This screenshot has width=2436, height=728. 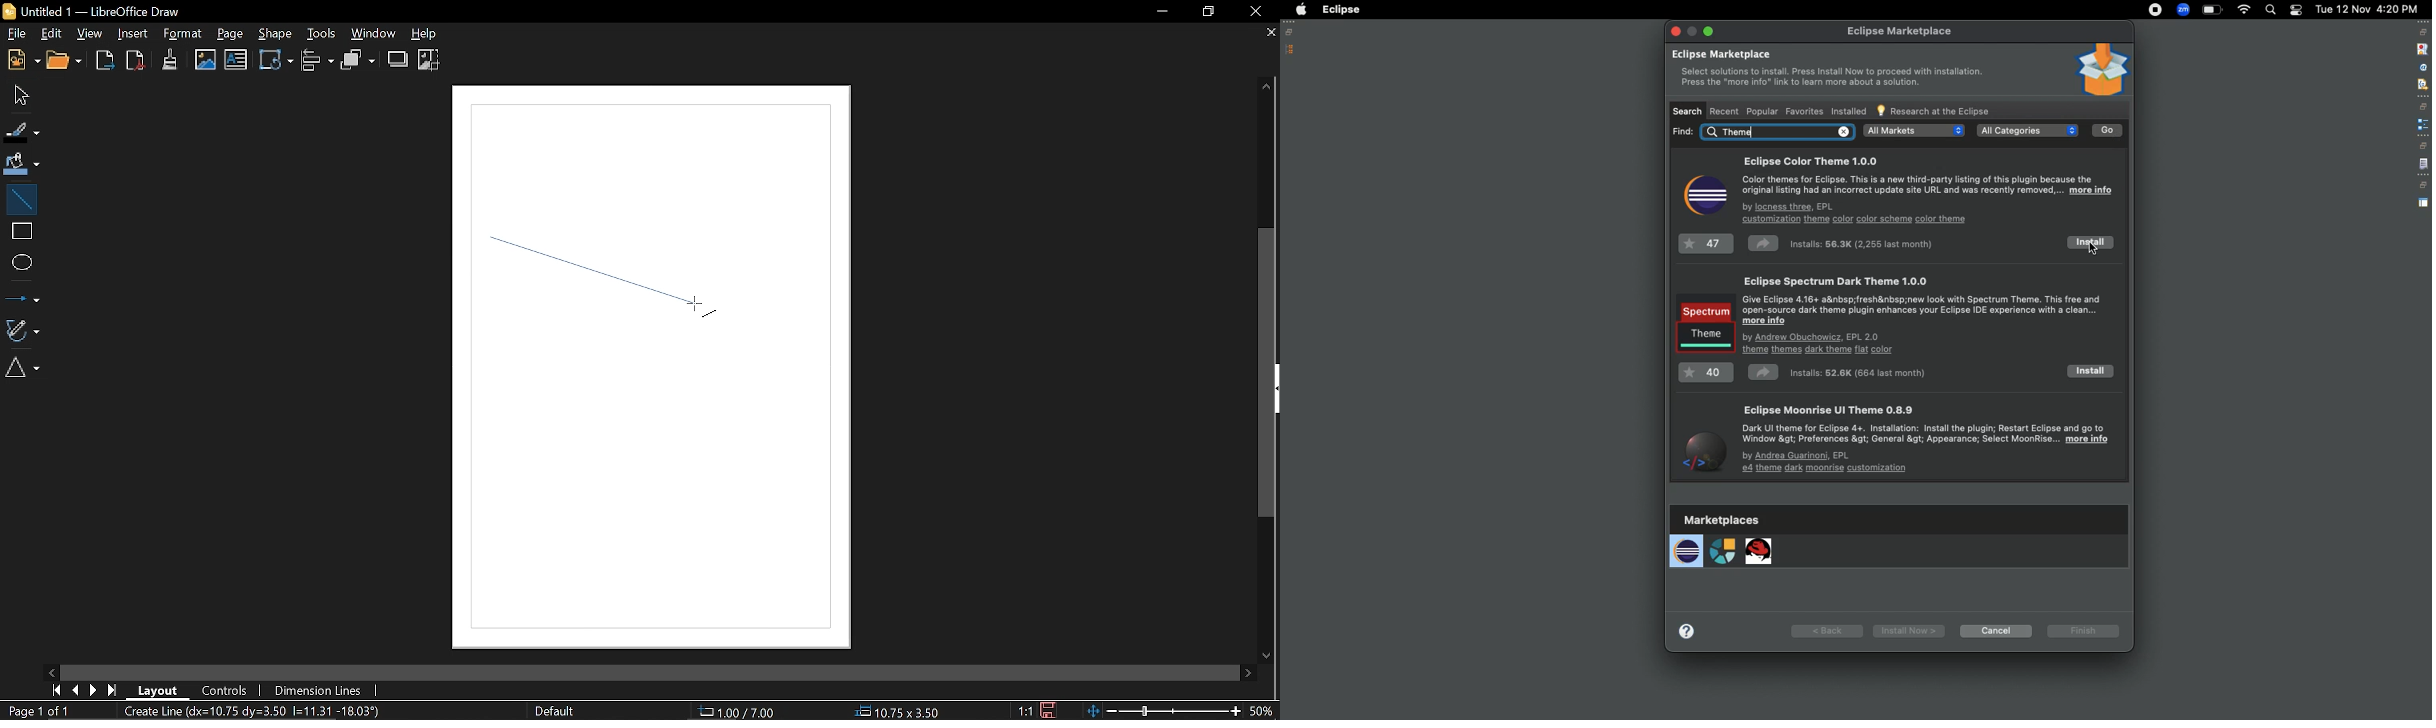 I want to click on Shadow, so click(x=397, y=59).